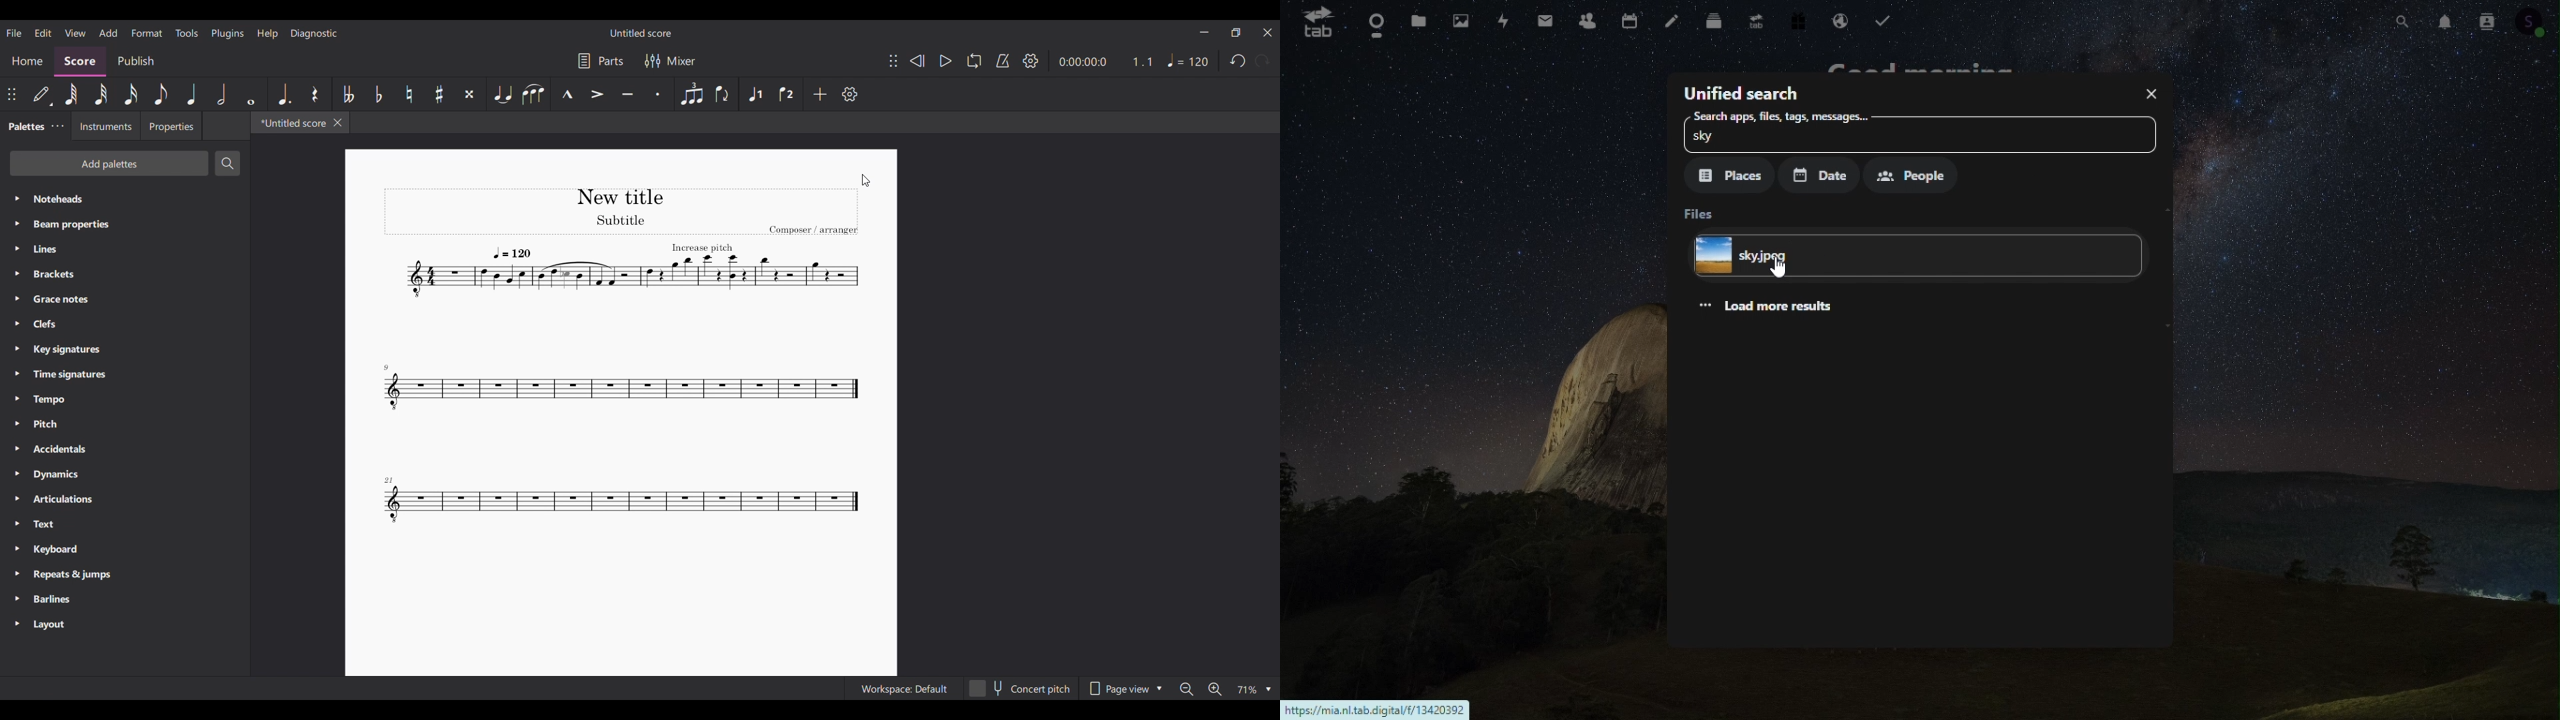  Describe the element at coordinates (1237, 61) in the screenshot. I see `Undo` at that location.